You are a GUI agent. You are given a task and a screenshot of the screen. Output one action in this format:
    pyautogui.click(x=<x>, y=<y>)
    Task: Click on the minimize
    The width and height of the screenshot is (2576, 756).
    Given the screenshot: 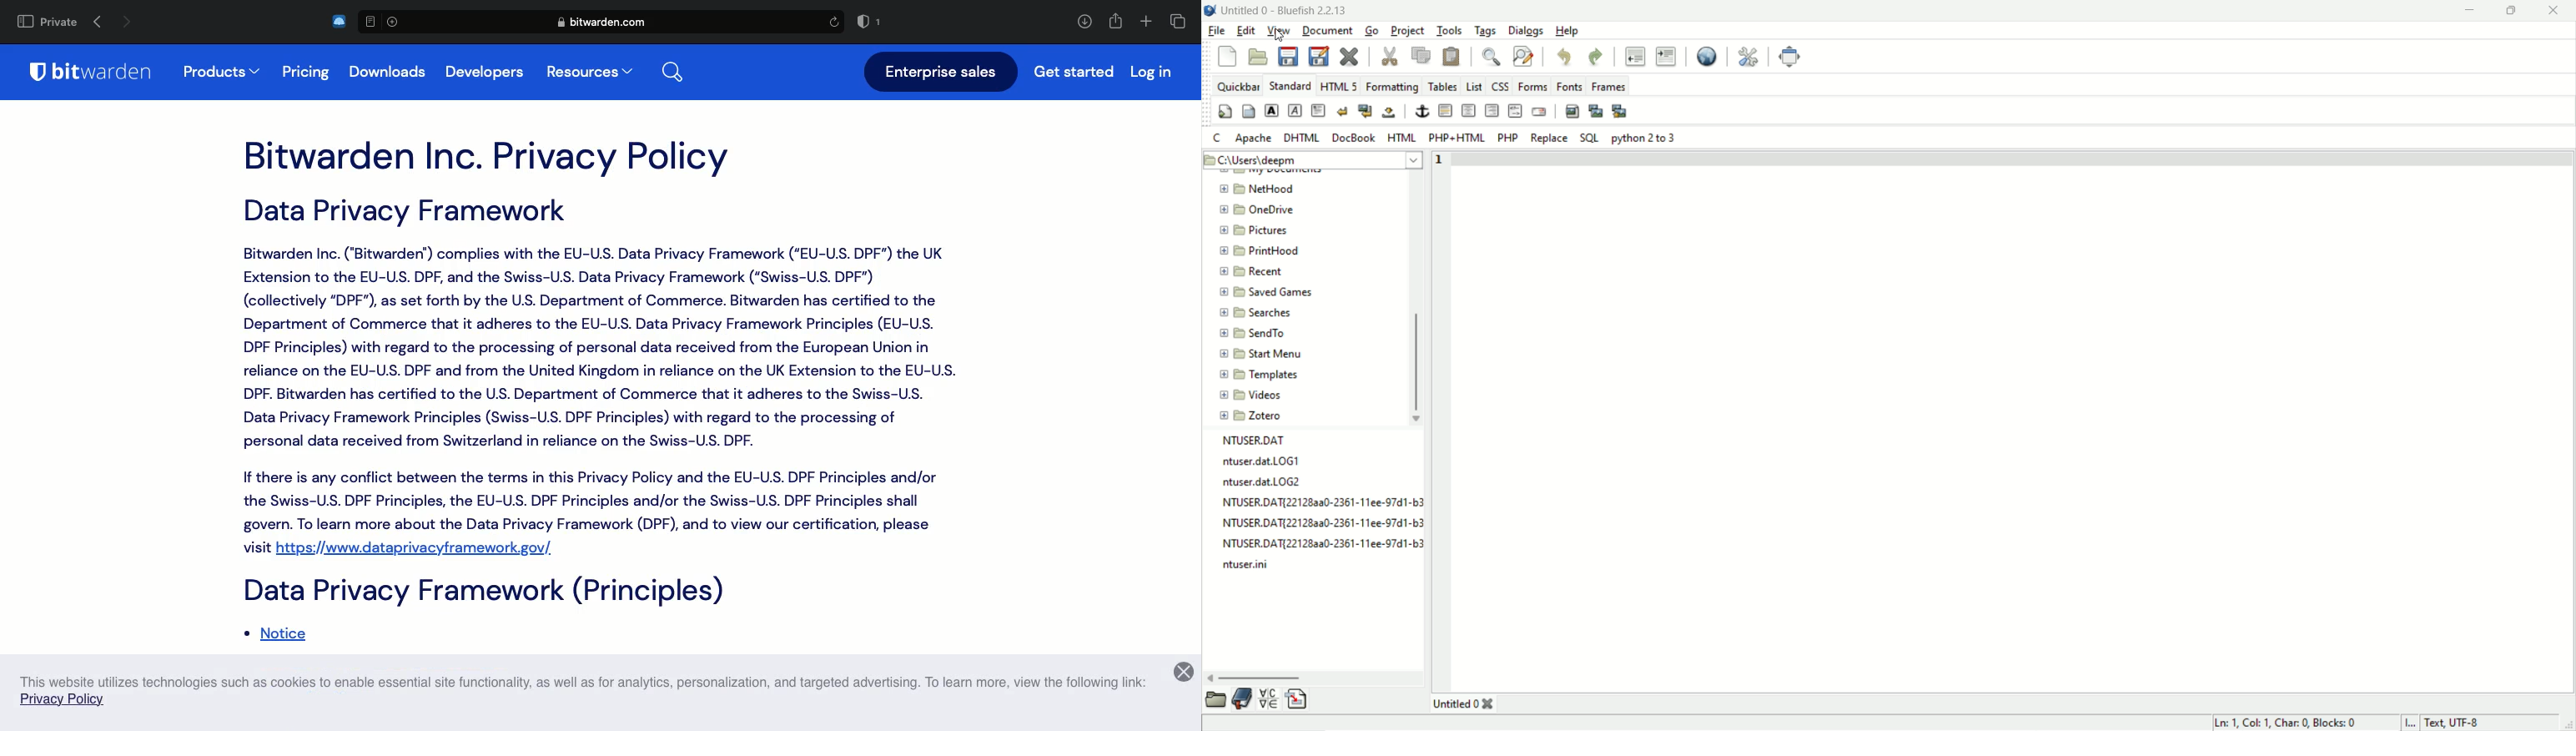 What is the action you would take?
    pyautogui.click(x=2473, y=11)
    